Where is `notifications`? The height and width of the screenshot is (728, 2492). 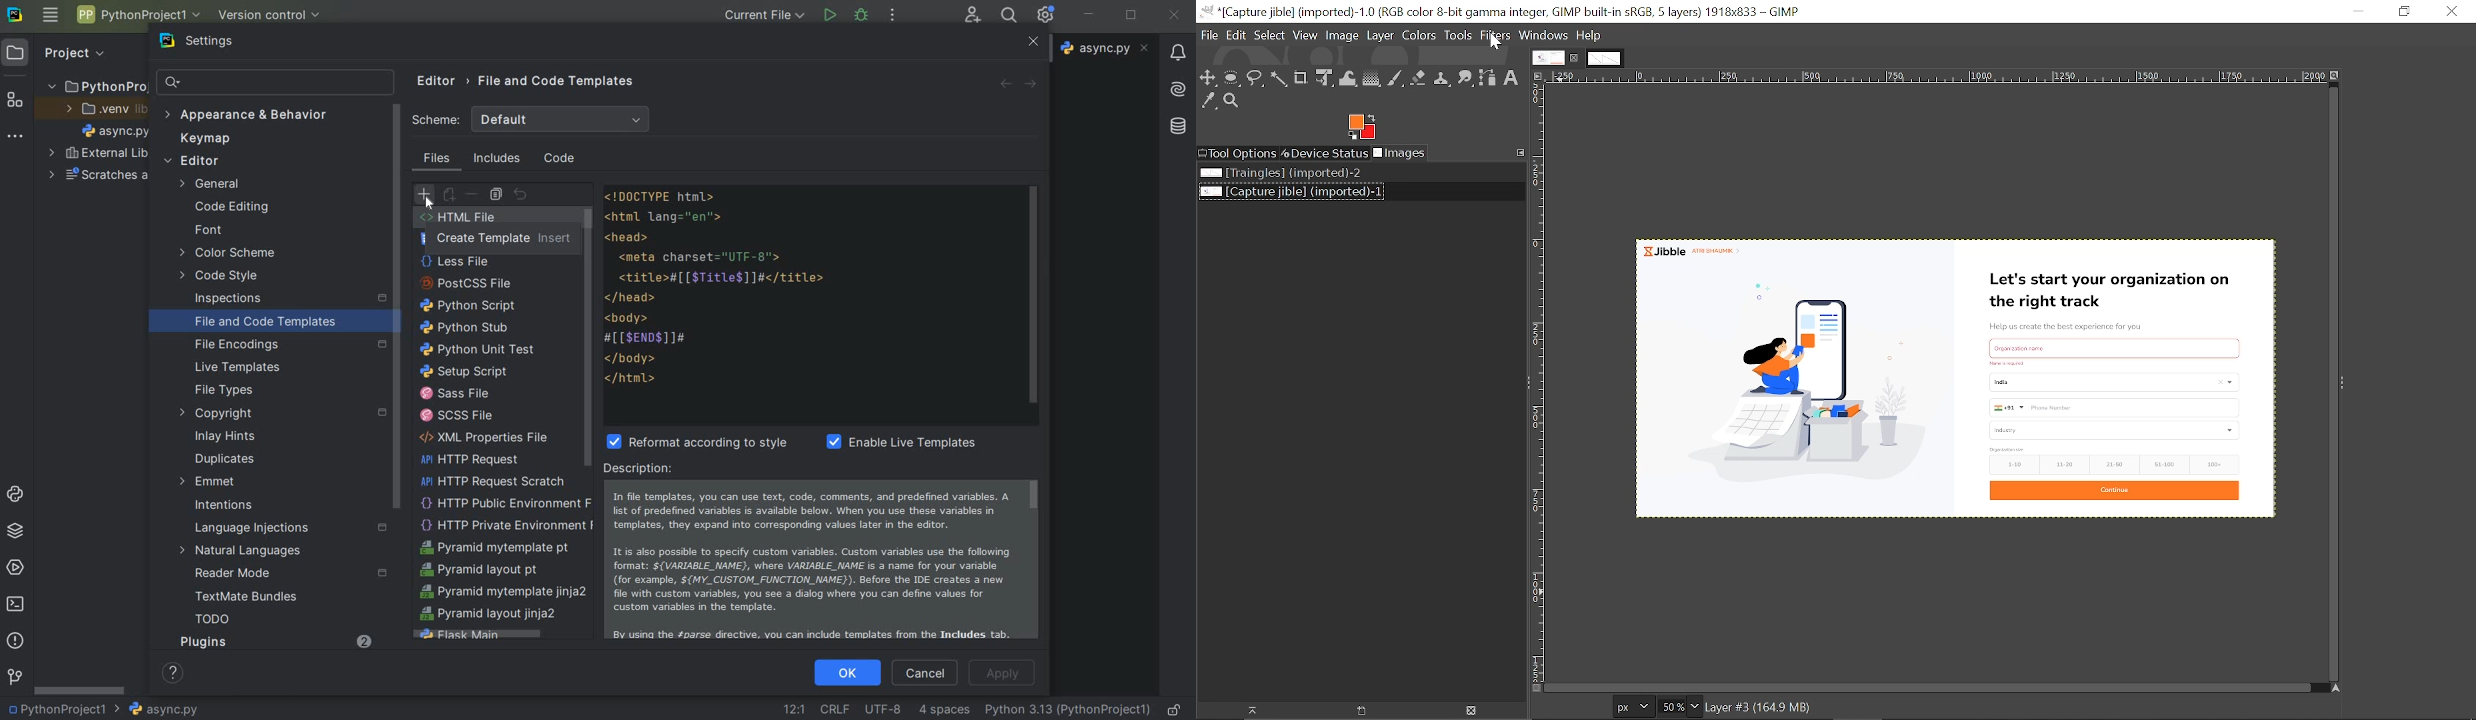 notifications is located at coordinates (1175, 53).